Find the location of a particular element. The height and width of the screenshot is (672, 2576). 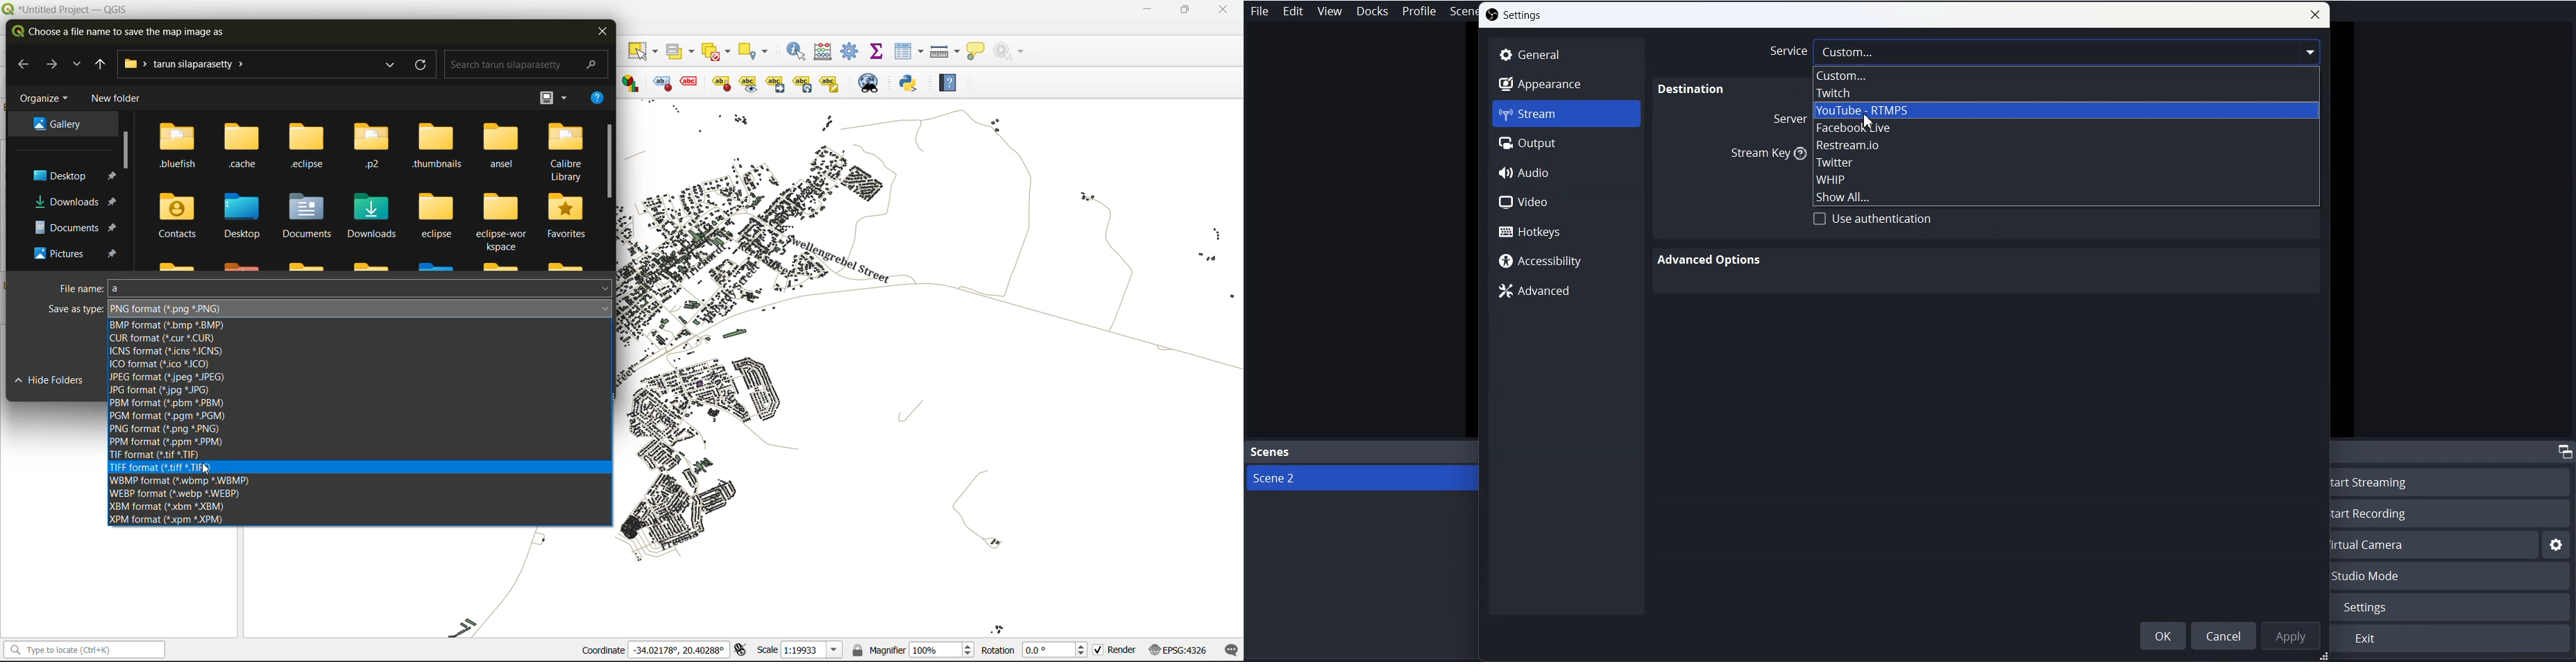

settings is located at coordinates (2557, 545).